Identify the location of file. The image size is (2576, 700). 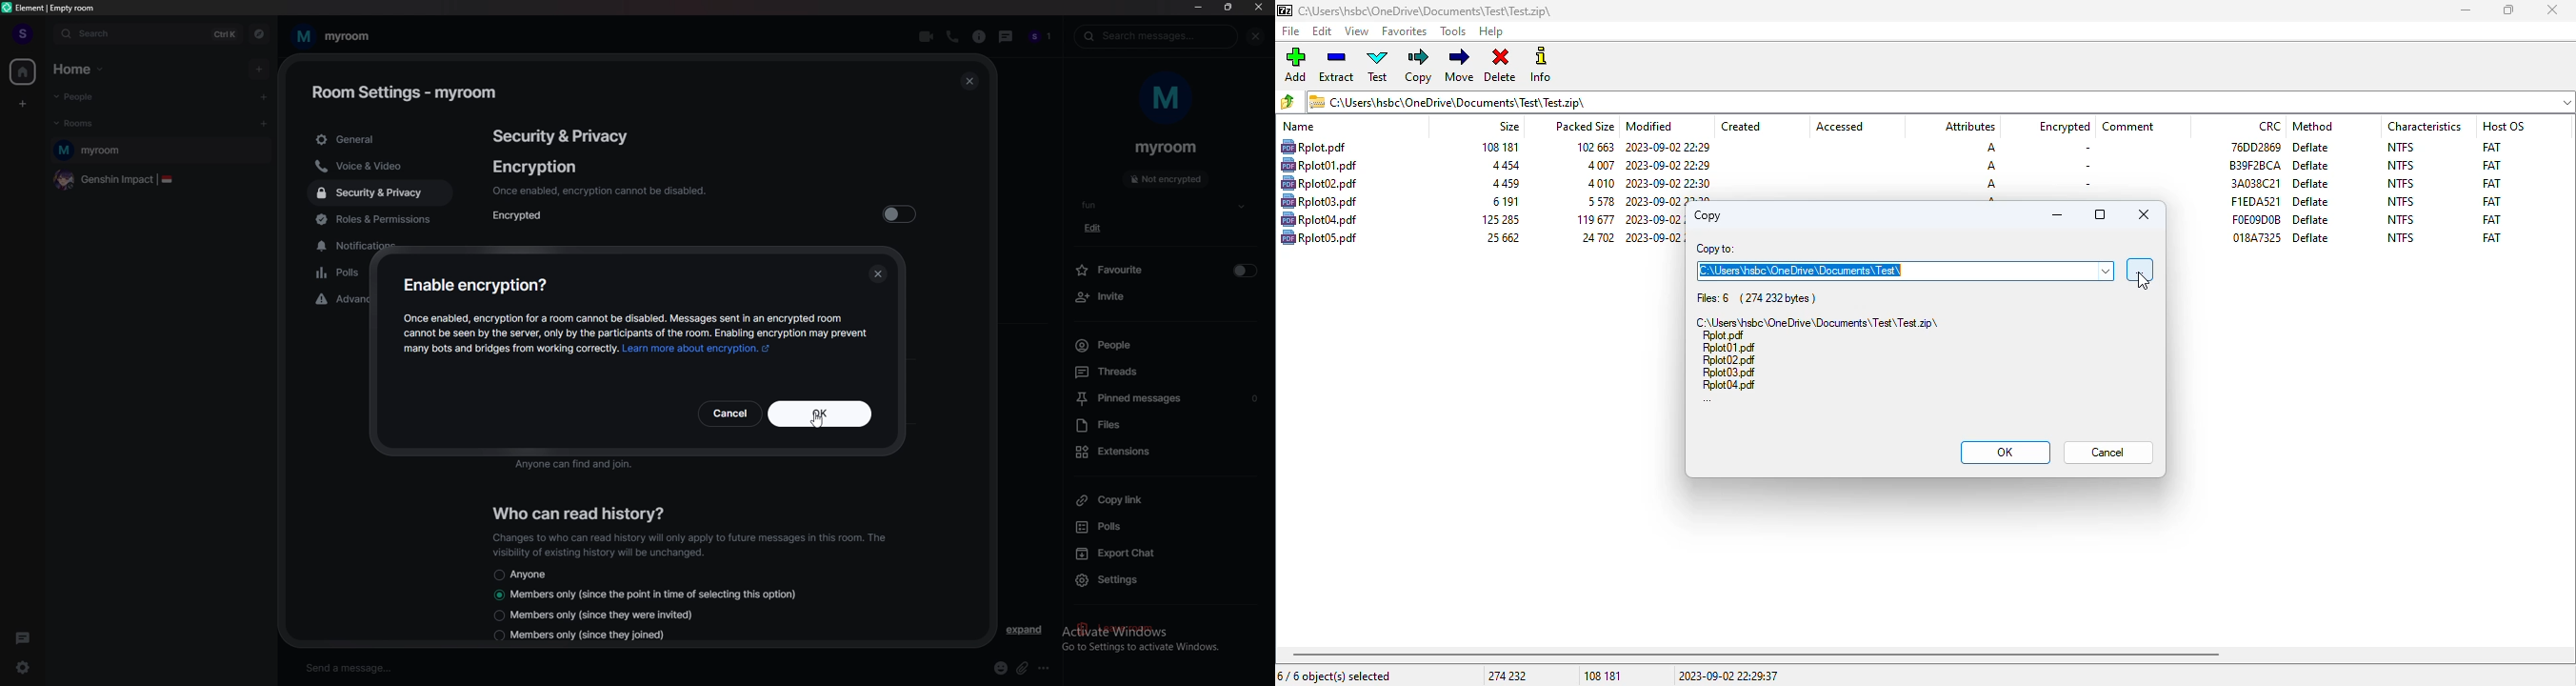
(1319, 219).